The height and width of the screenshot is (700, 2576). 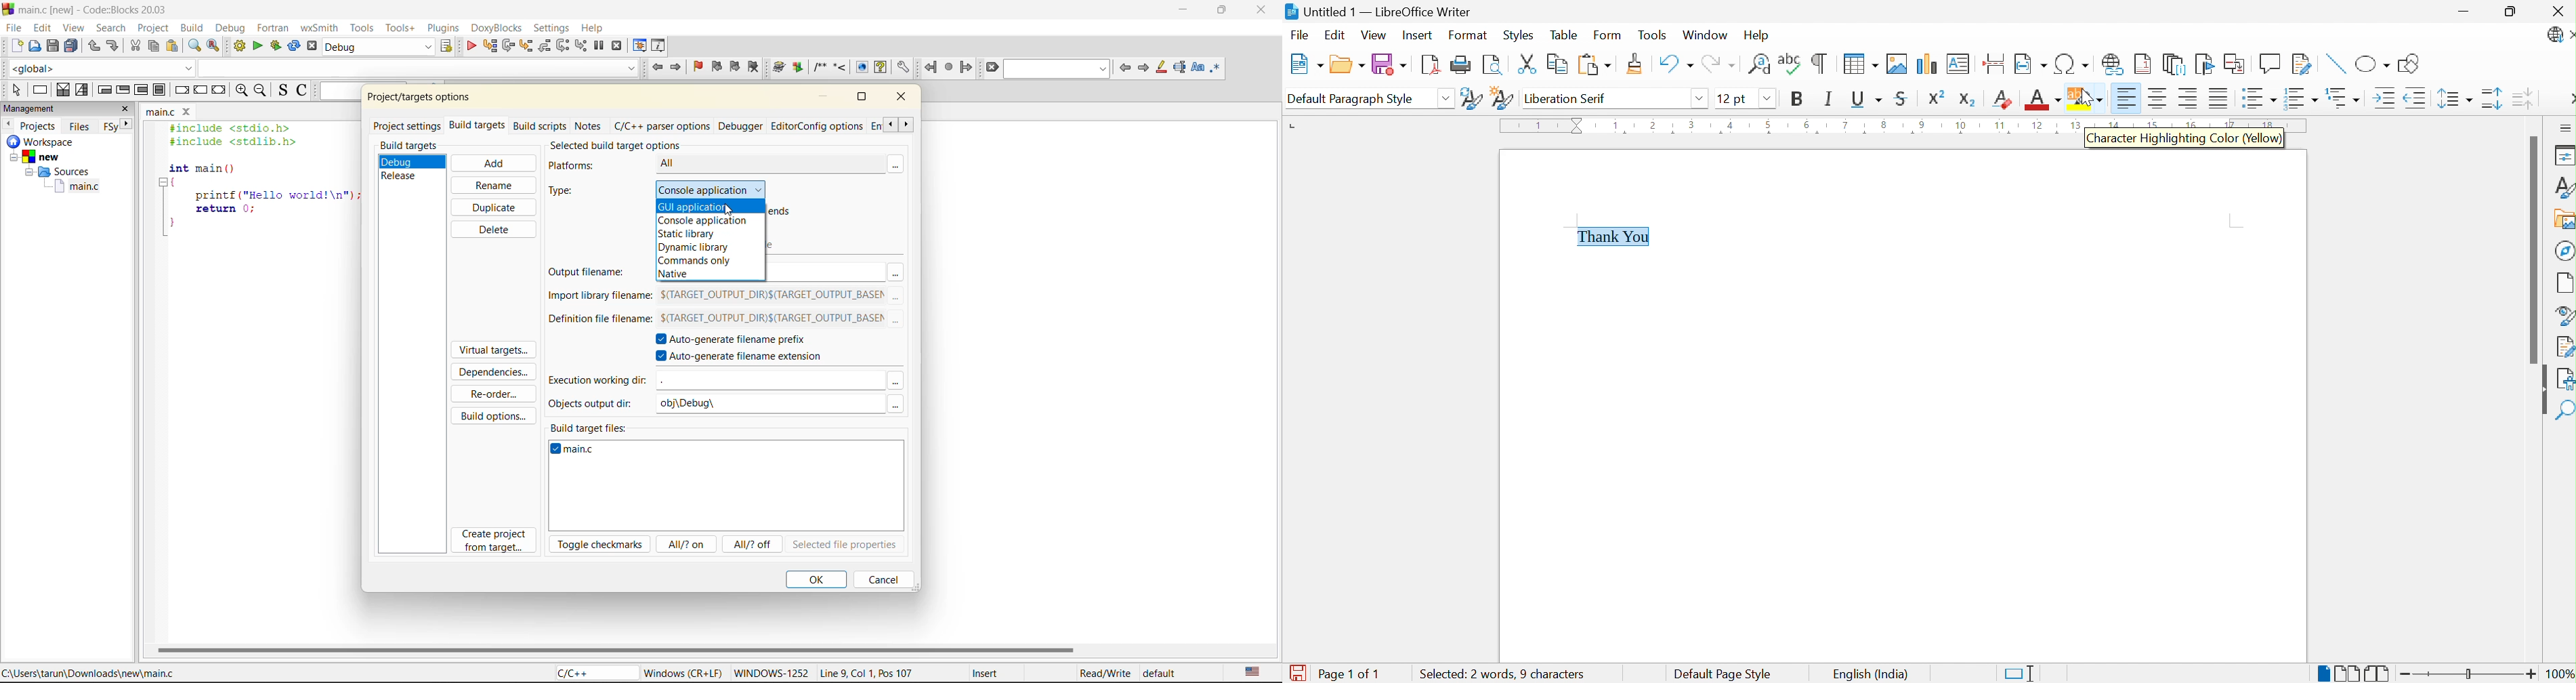 I want to click on entry condition loop, so click(x=104, y=91).